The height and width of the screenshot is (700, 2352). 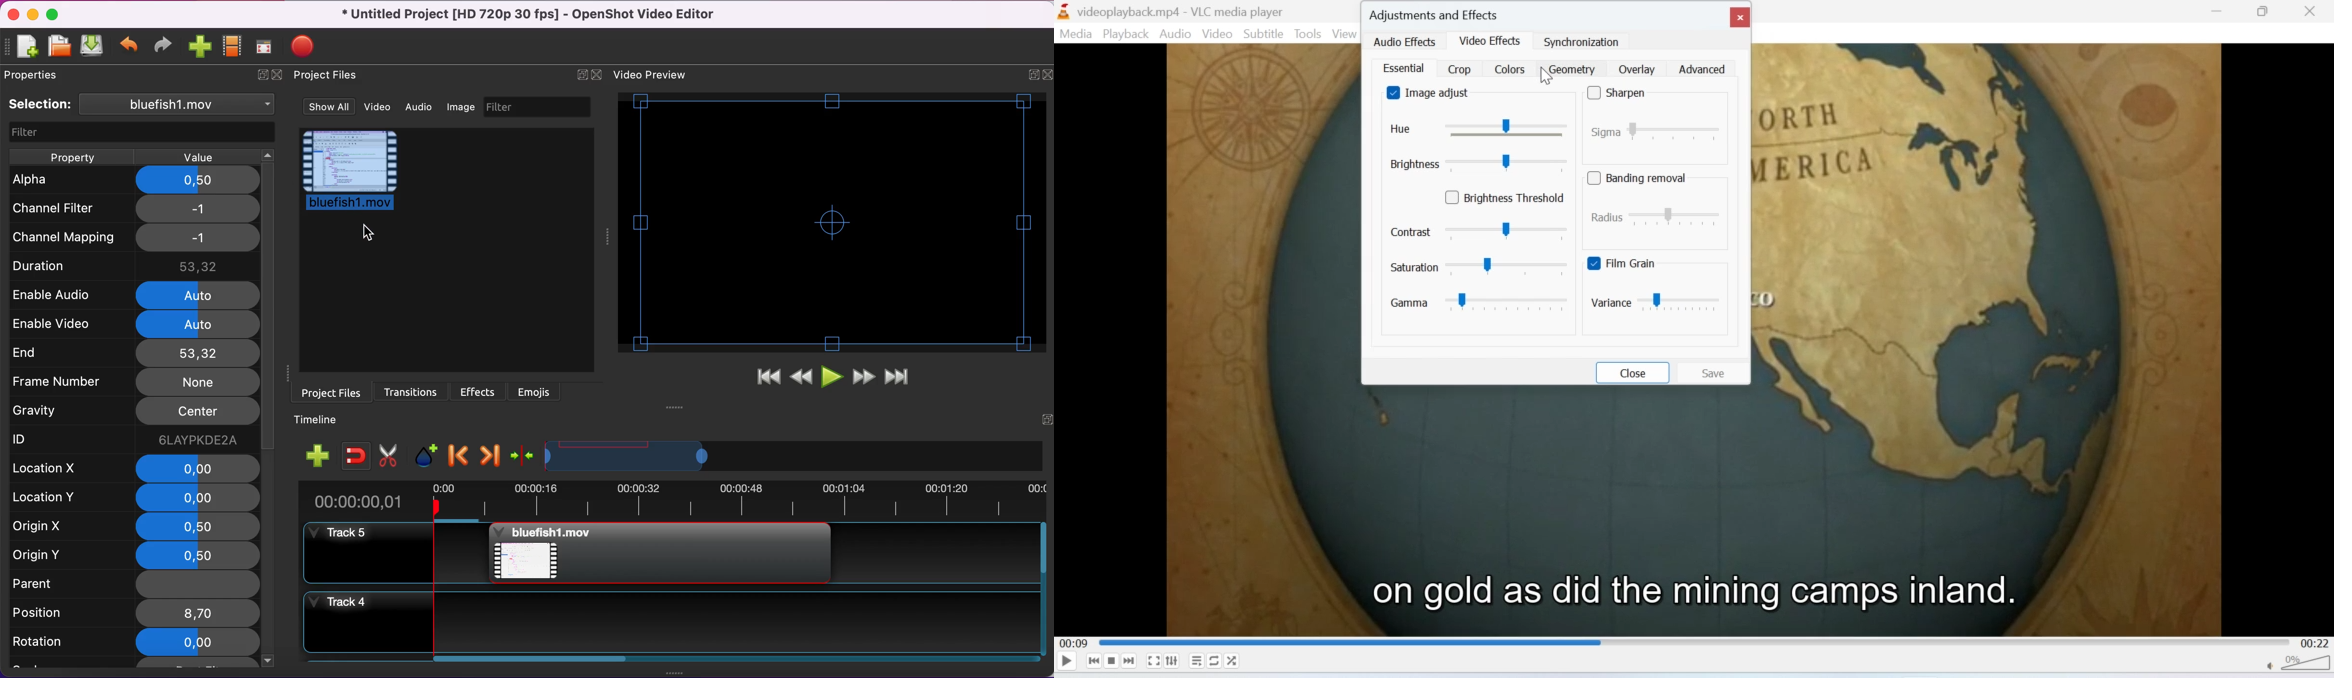 I want to click on -1, so click(x=198, y=209).